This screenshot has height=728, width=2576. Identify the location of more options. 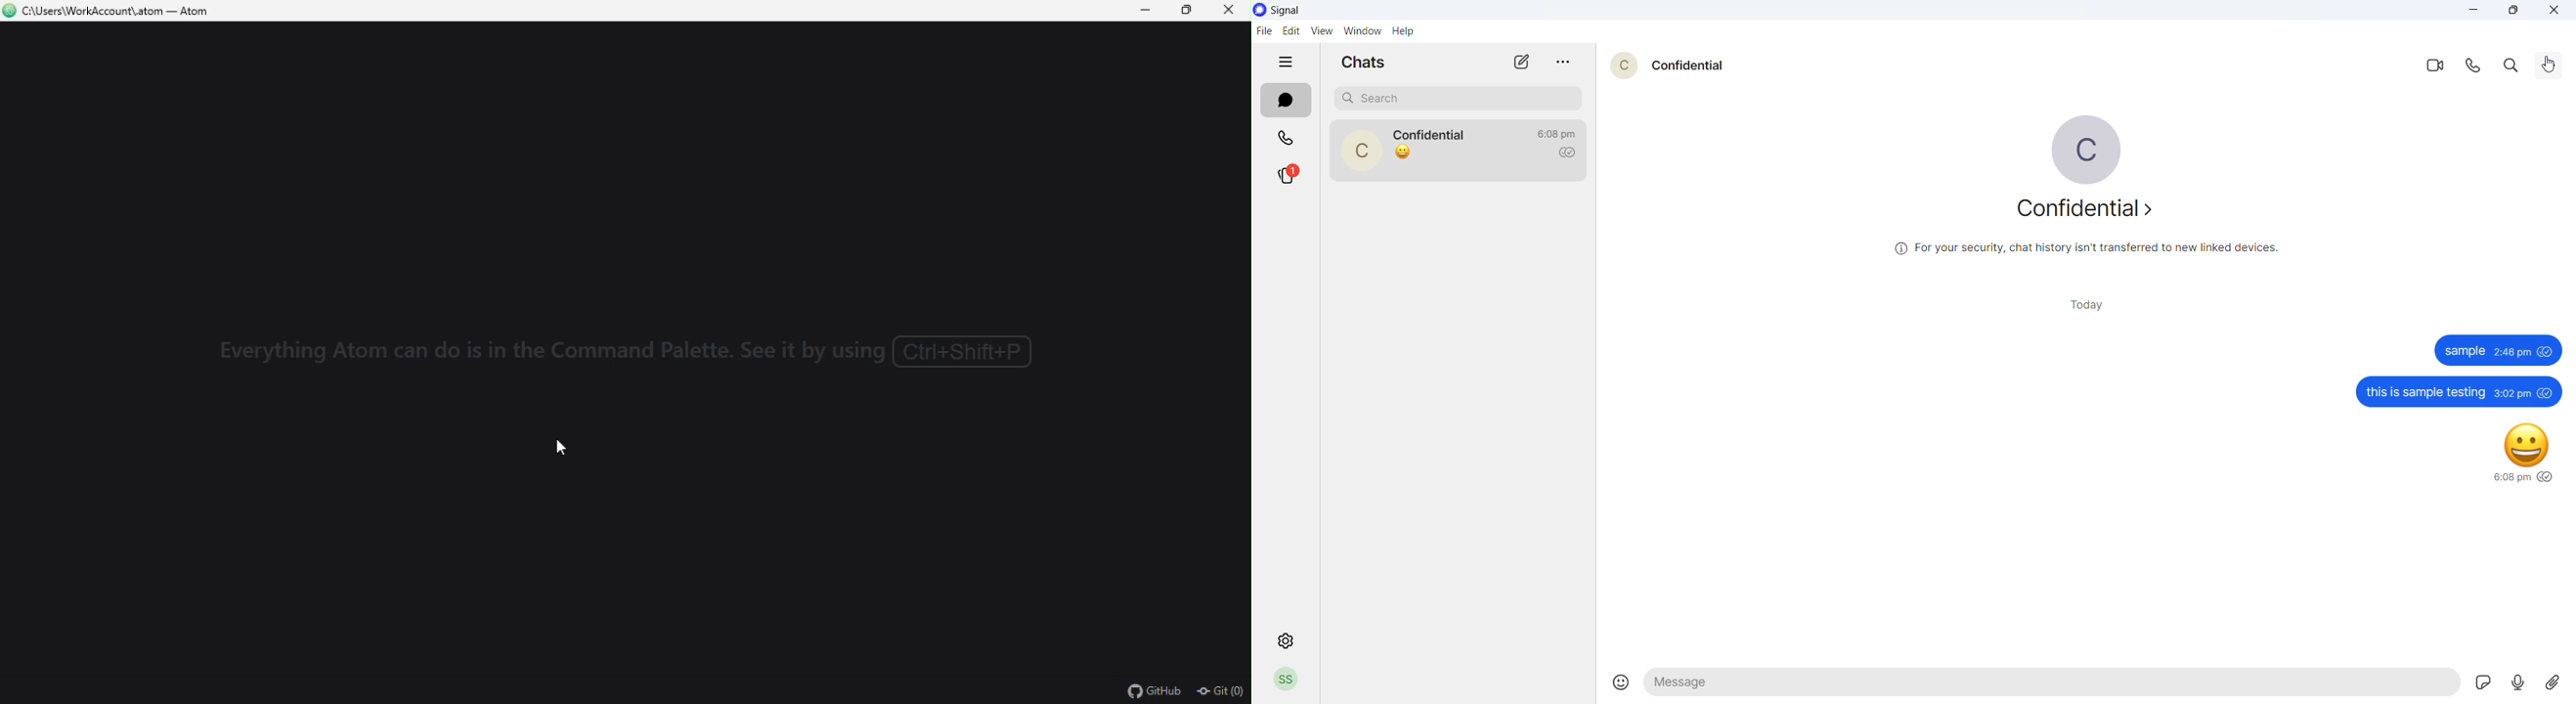
(1563, 63).